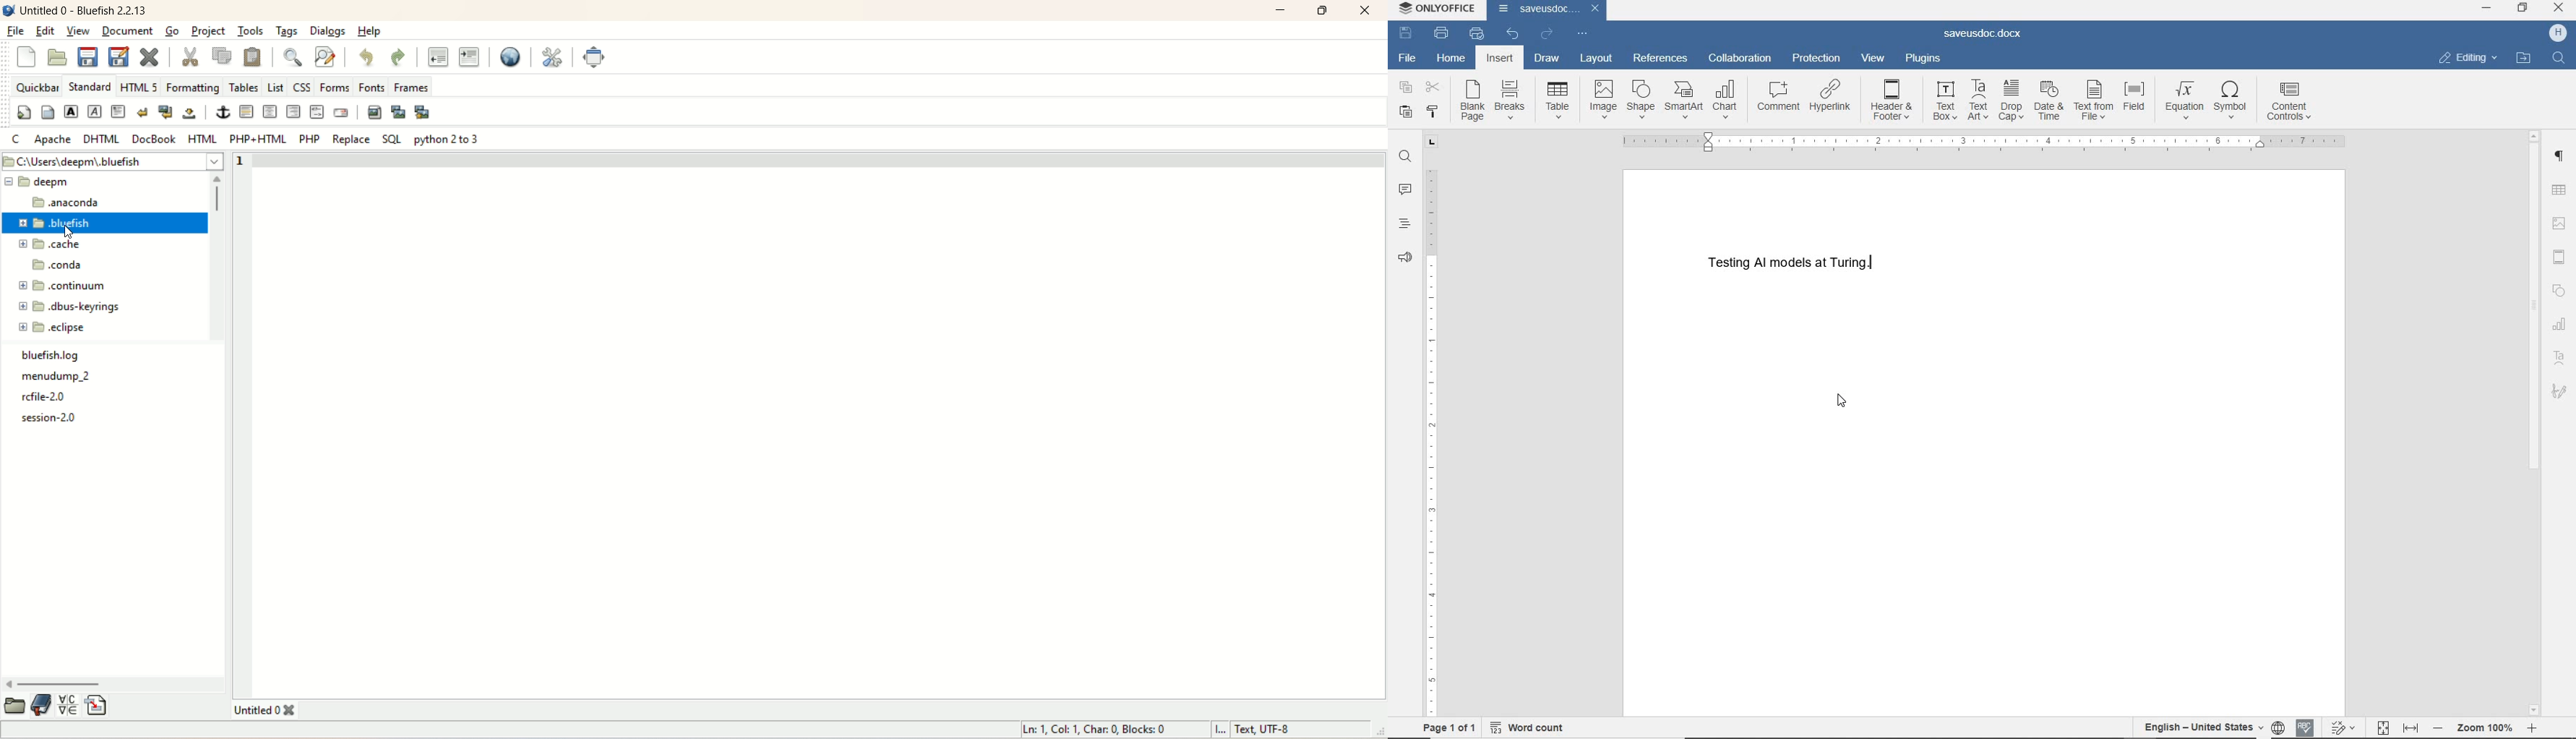 The image size is (2576, 756). Describe the element at coordinates (1512, 34) in the screenshot. I see `undo` at that location.